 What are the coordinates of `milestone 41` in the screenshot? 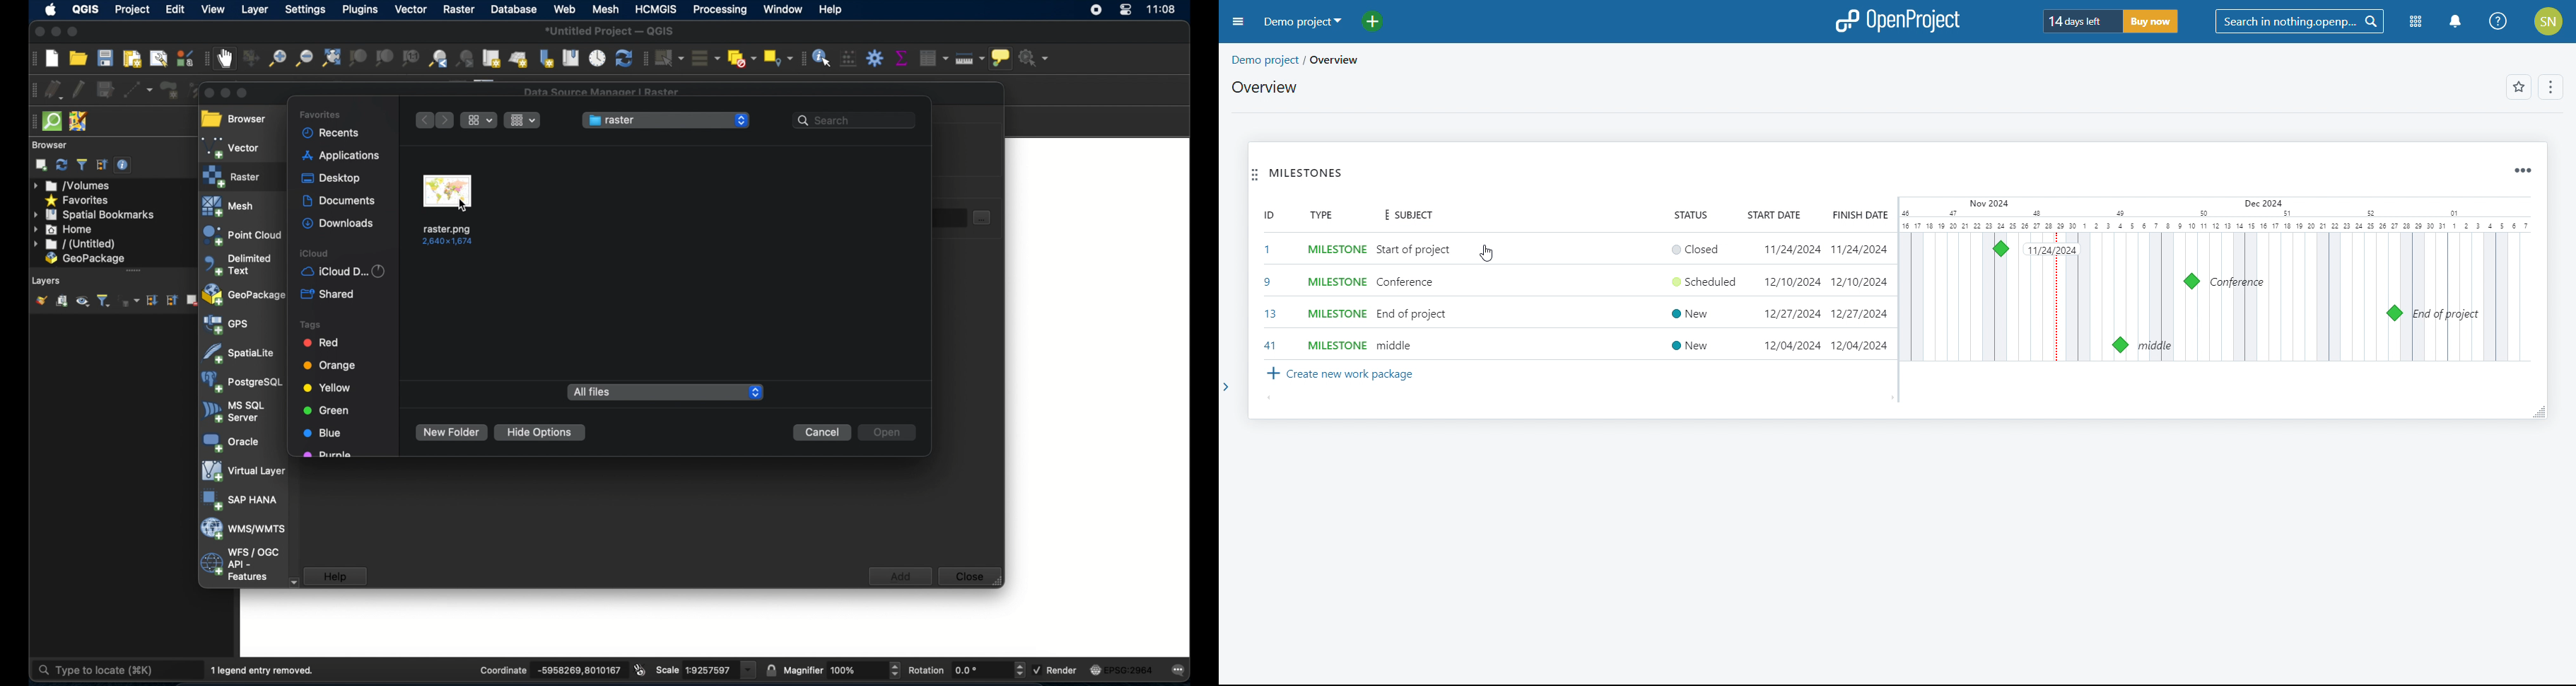 It's located at (2120, 345).